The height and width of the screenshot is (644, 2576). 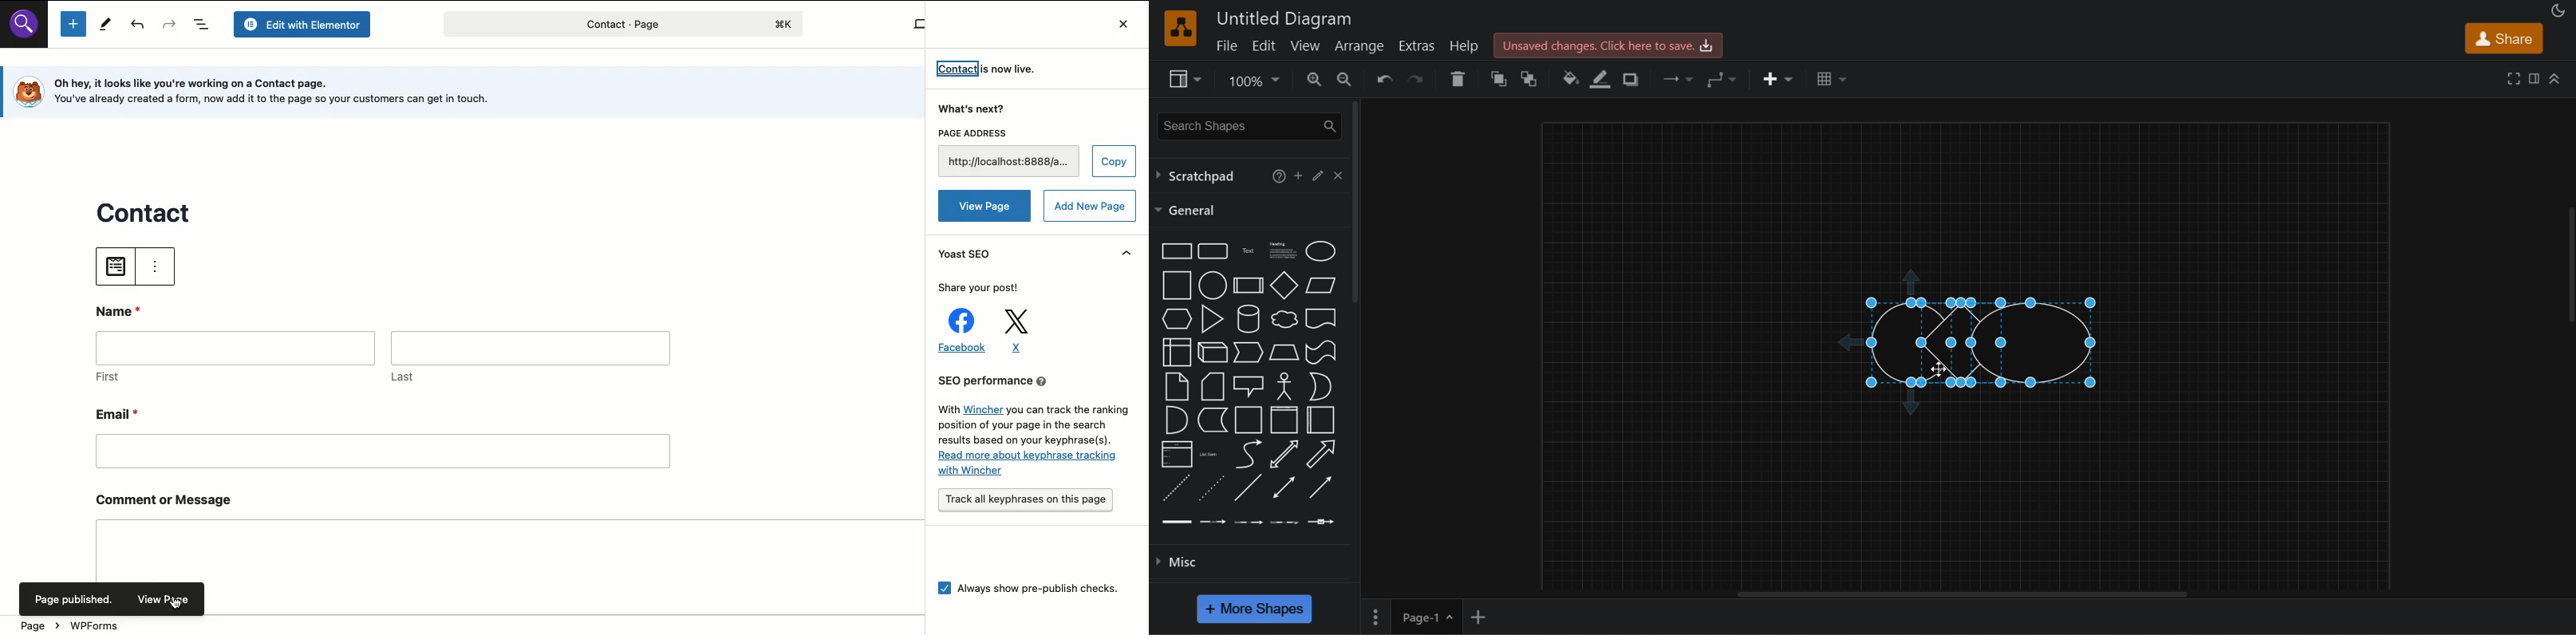 What do you see at coordinates (1419, 46) in the screenshot?
I see `extras` at bounding box center [1419, 46].